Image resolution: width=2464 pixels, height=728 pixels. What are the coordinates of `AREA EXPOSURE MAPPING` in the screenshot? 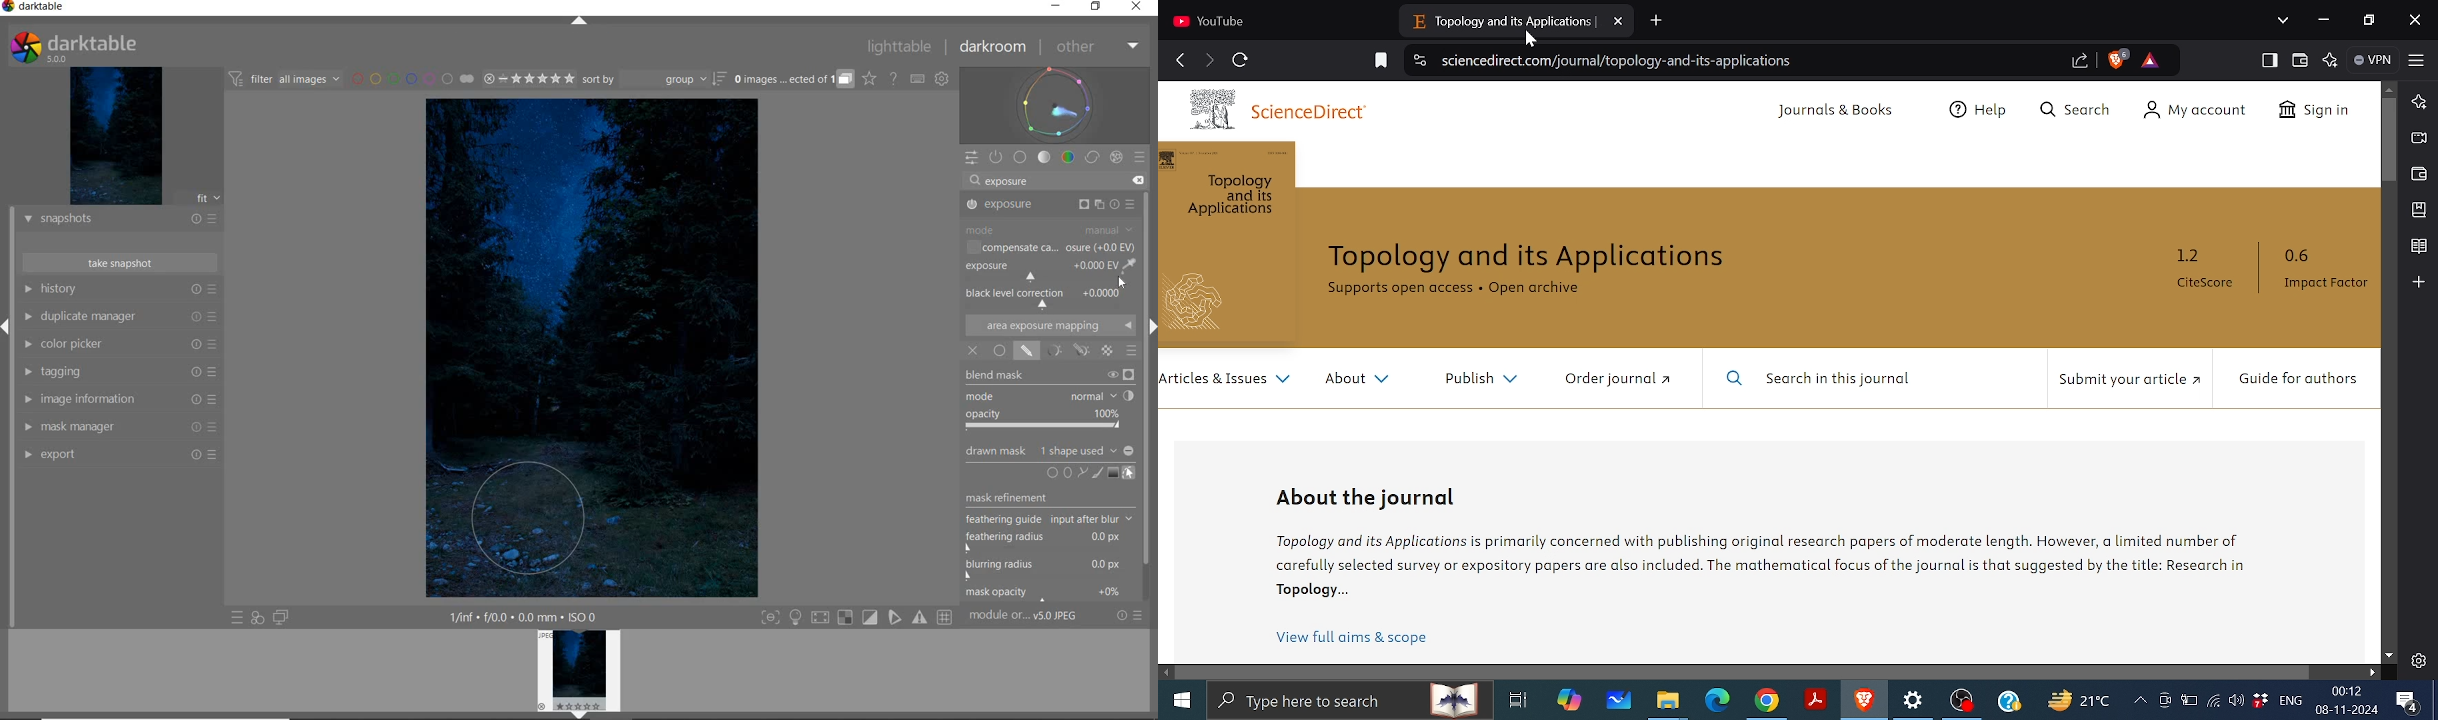 It's located at (1050, 324).